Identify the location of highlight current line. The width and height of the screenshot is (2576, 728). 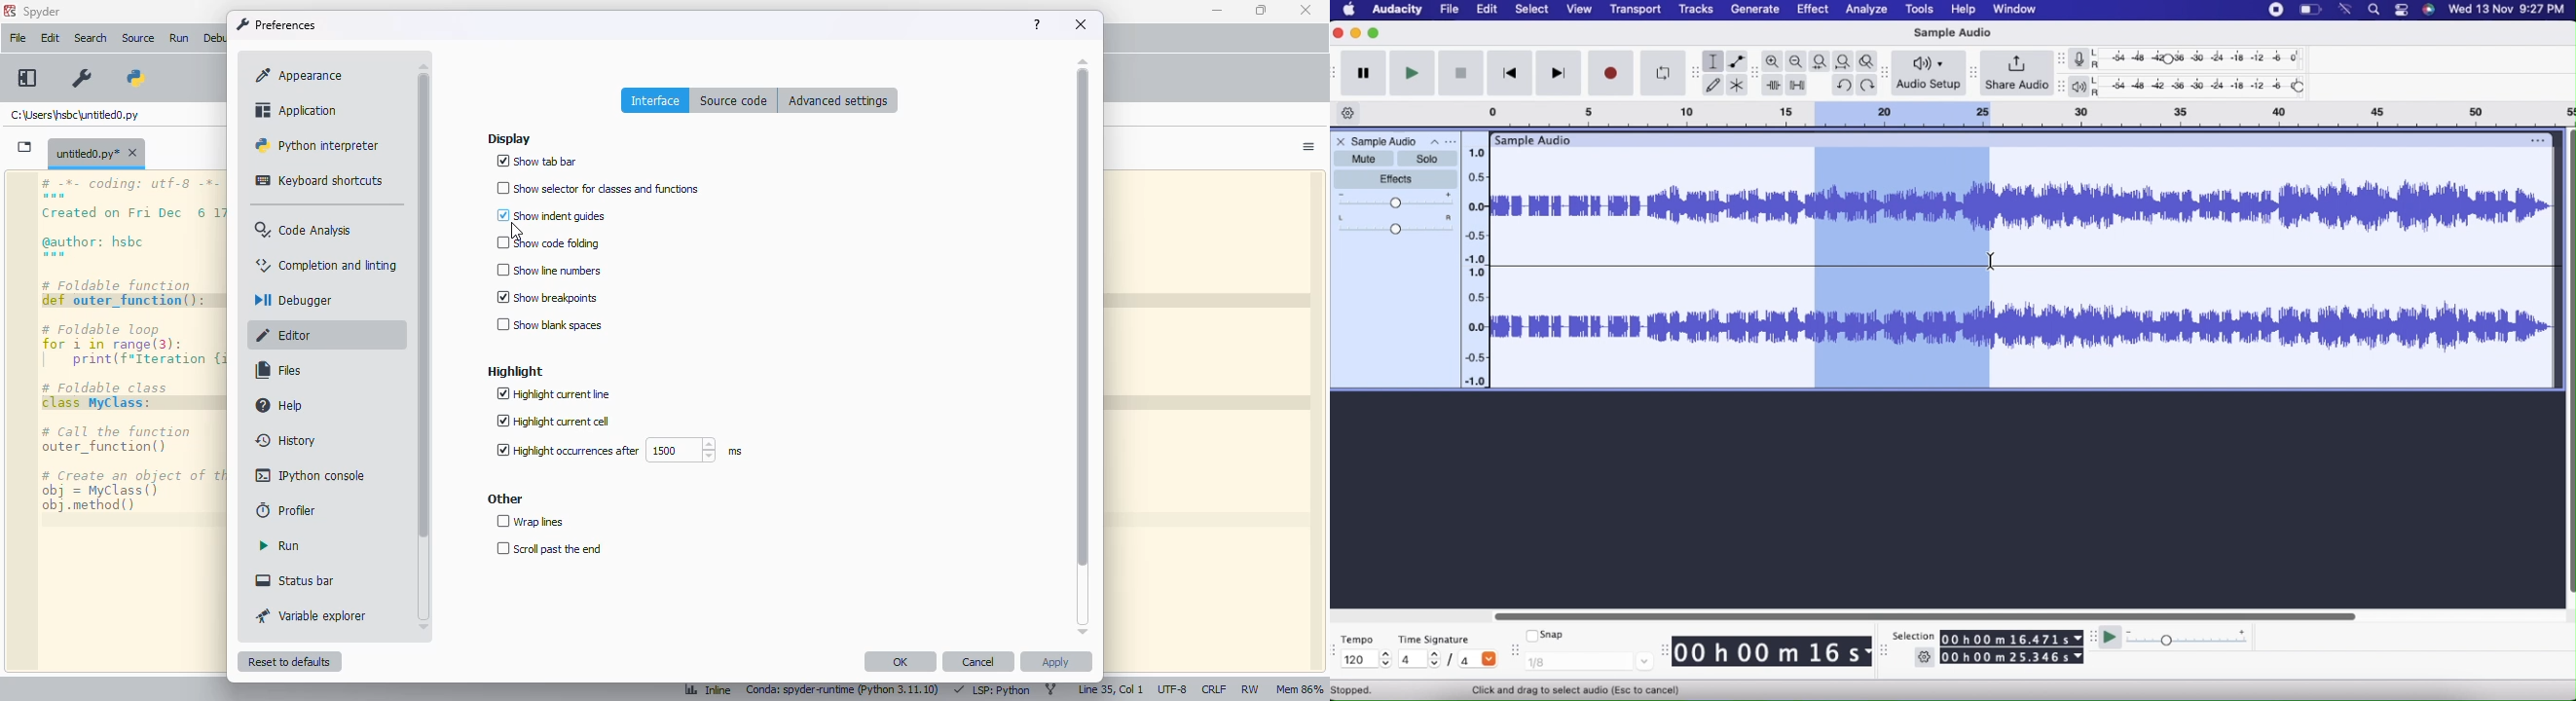
(554, 394).